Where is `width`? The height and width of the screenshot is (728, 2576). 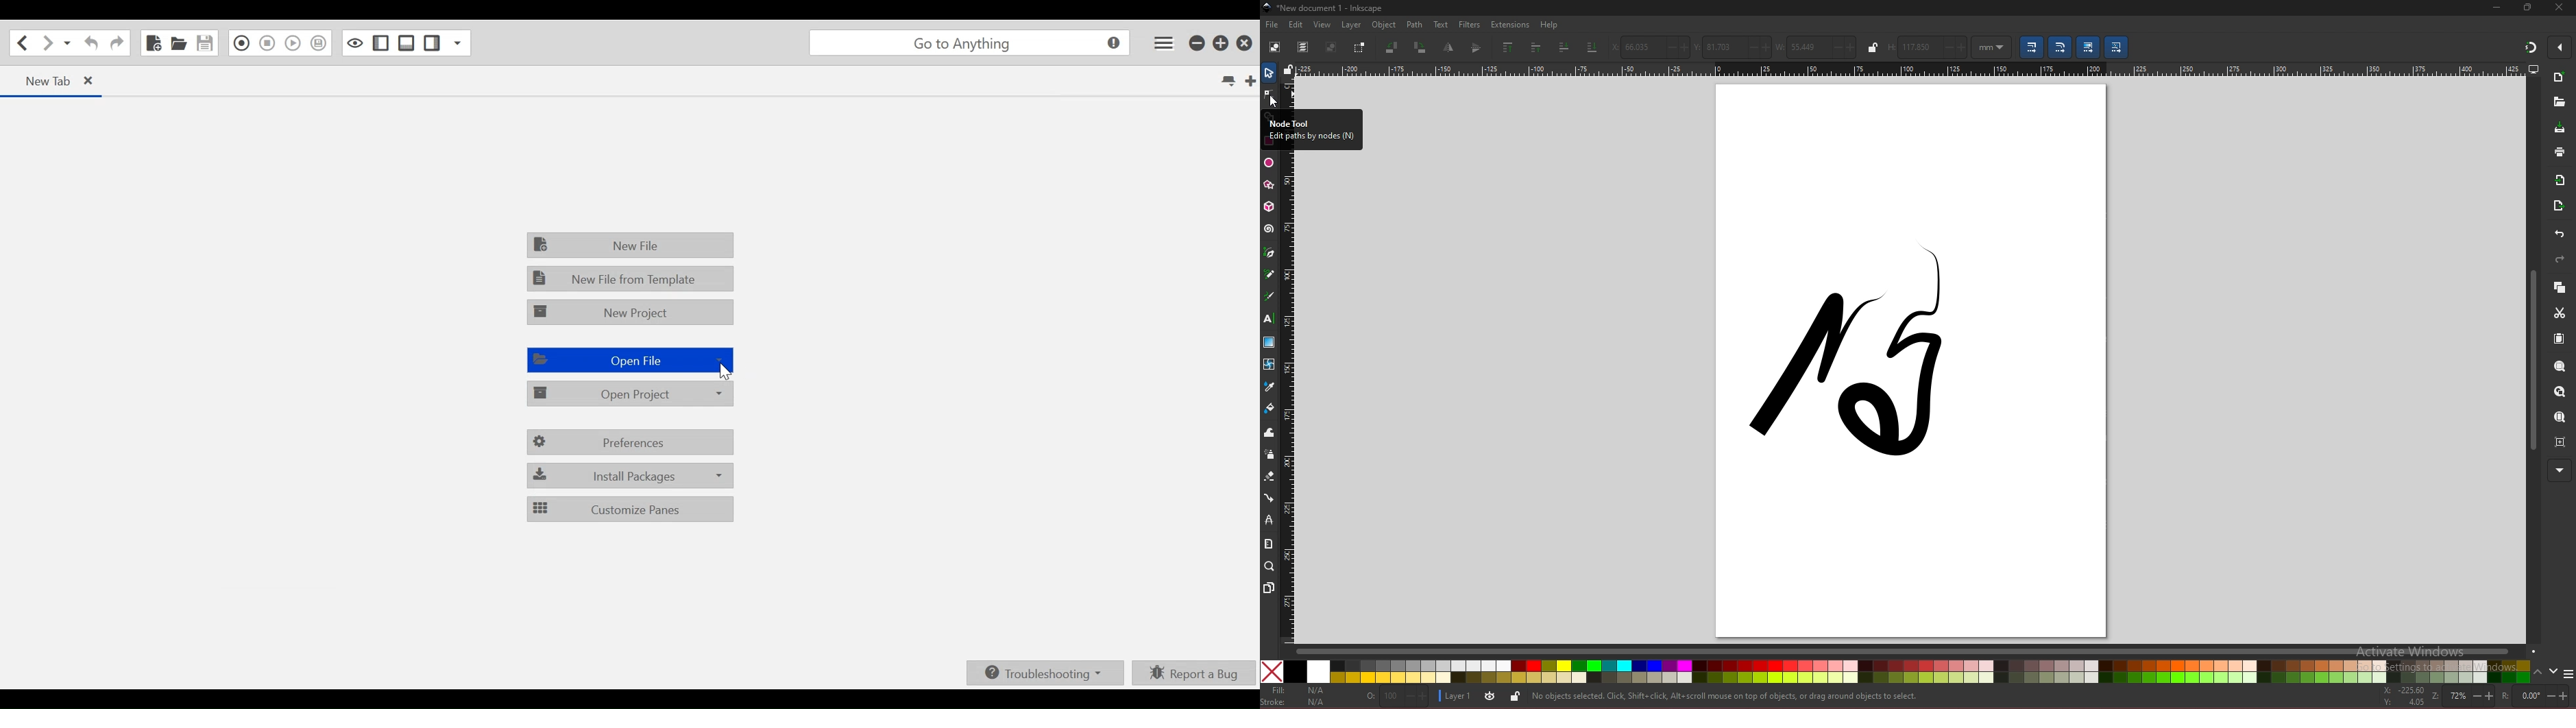 width is located at coordinates (1816, 47).